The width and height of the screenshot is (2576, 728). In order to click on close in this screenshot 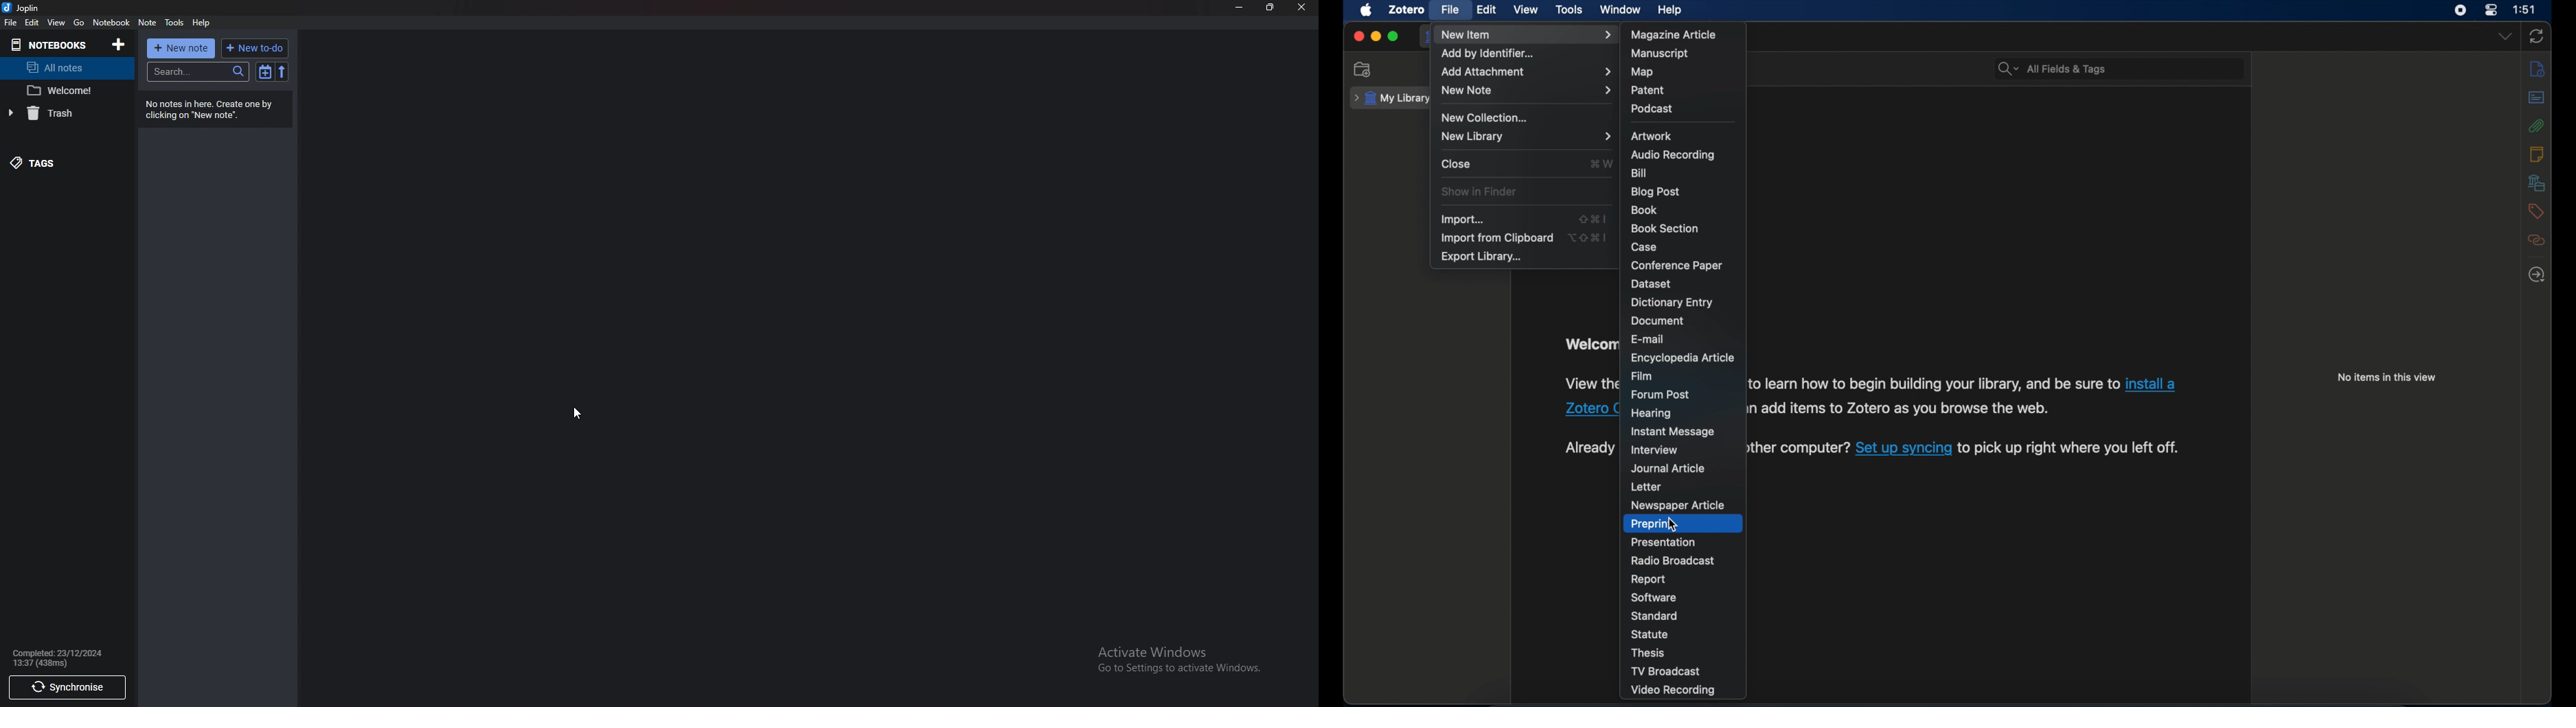, I will do `click(1301, 7)`.